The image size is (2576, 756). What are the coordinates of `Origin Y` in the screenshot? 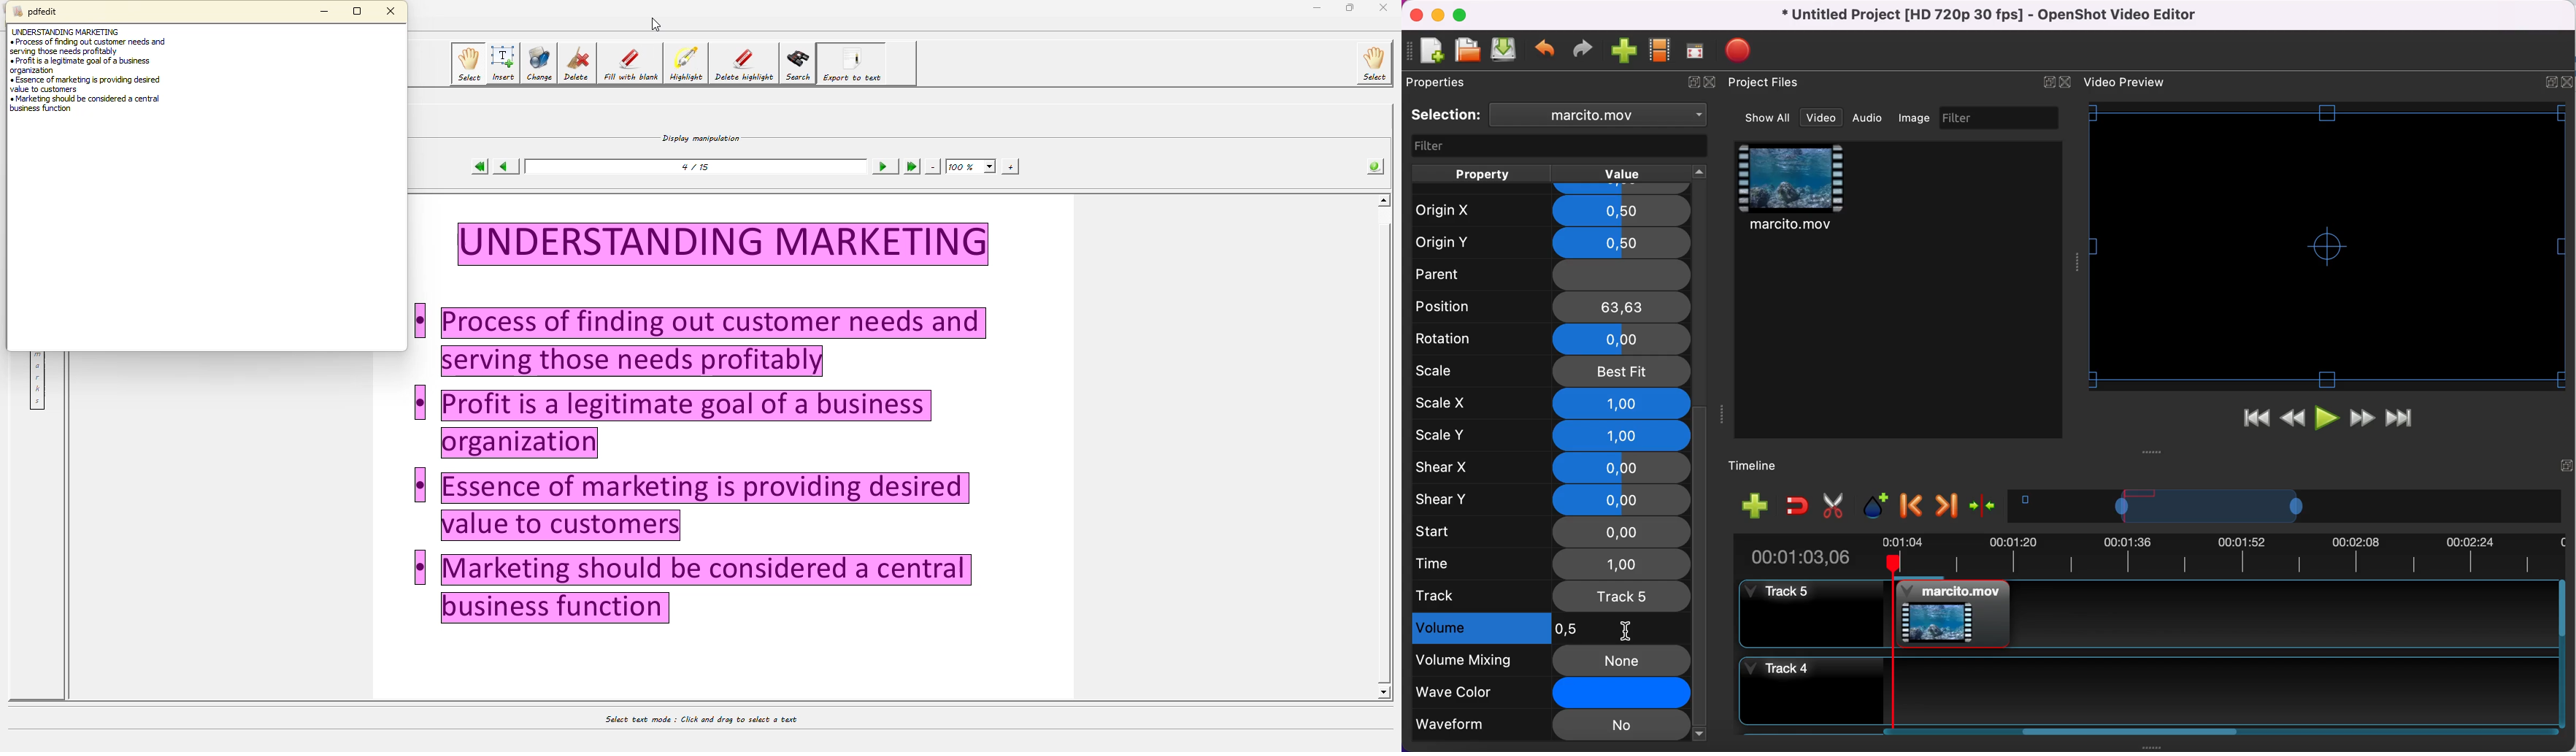 It's located at (1548, 243).